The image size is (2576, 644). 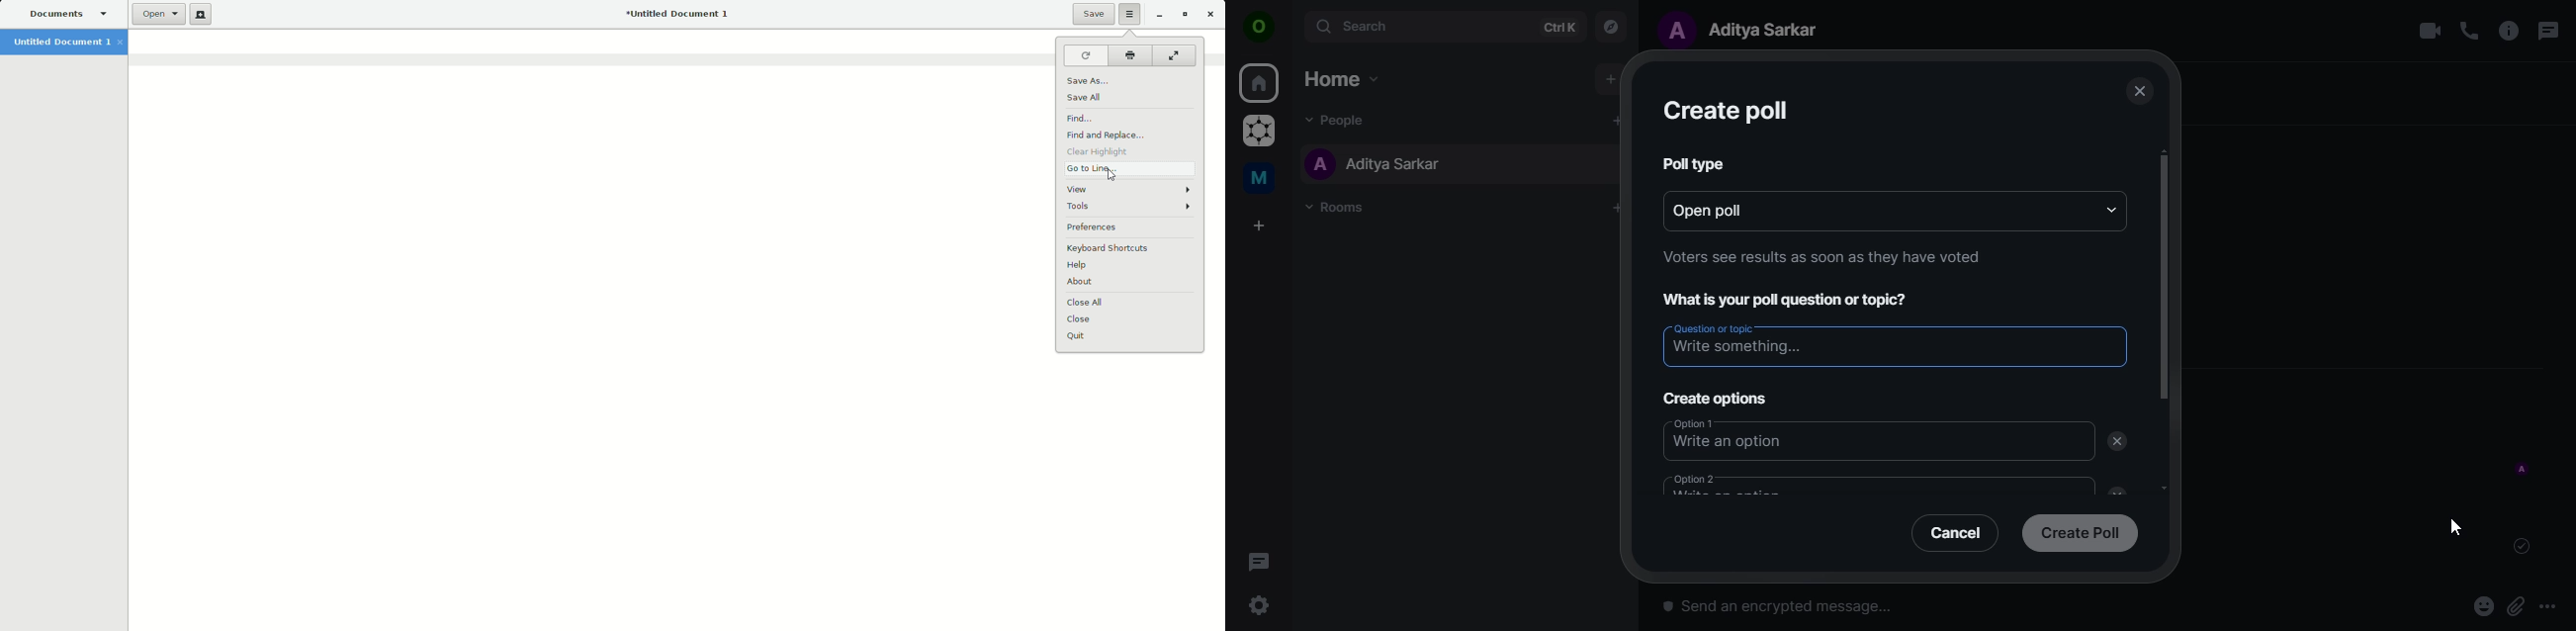 I want to click on Save all, so click(x=1094, y=98).